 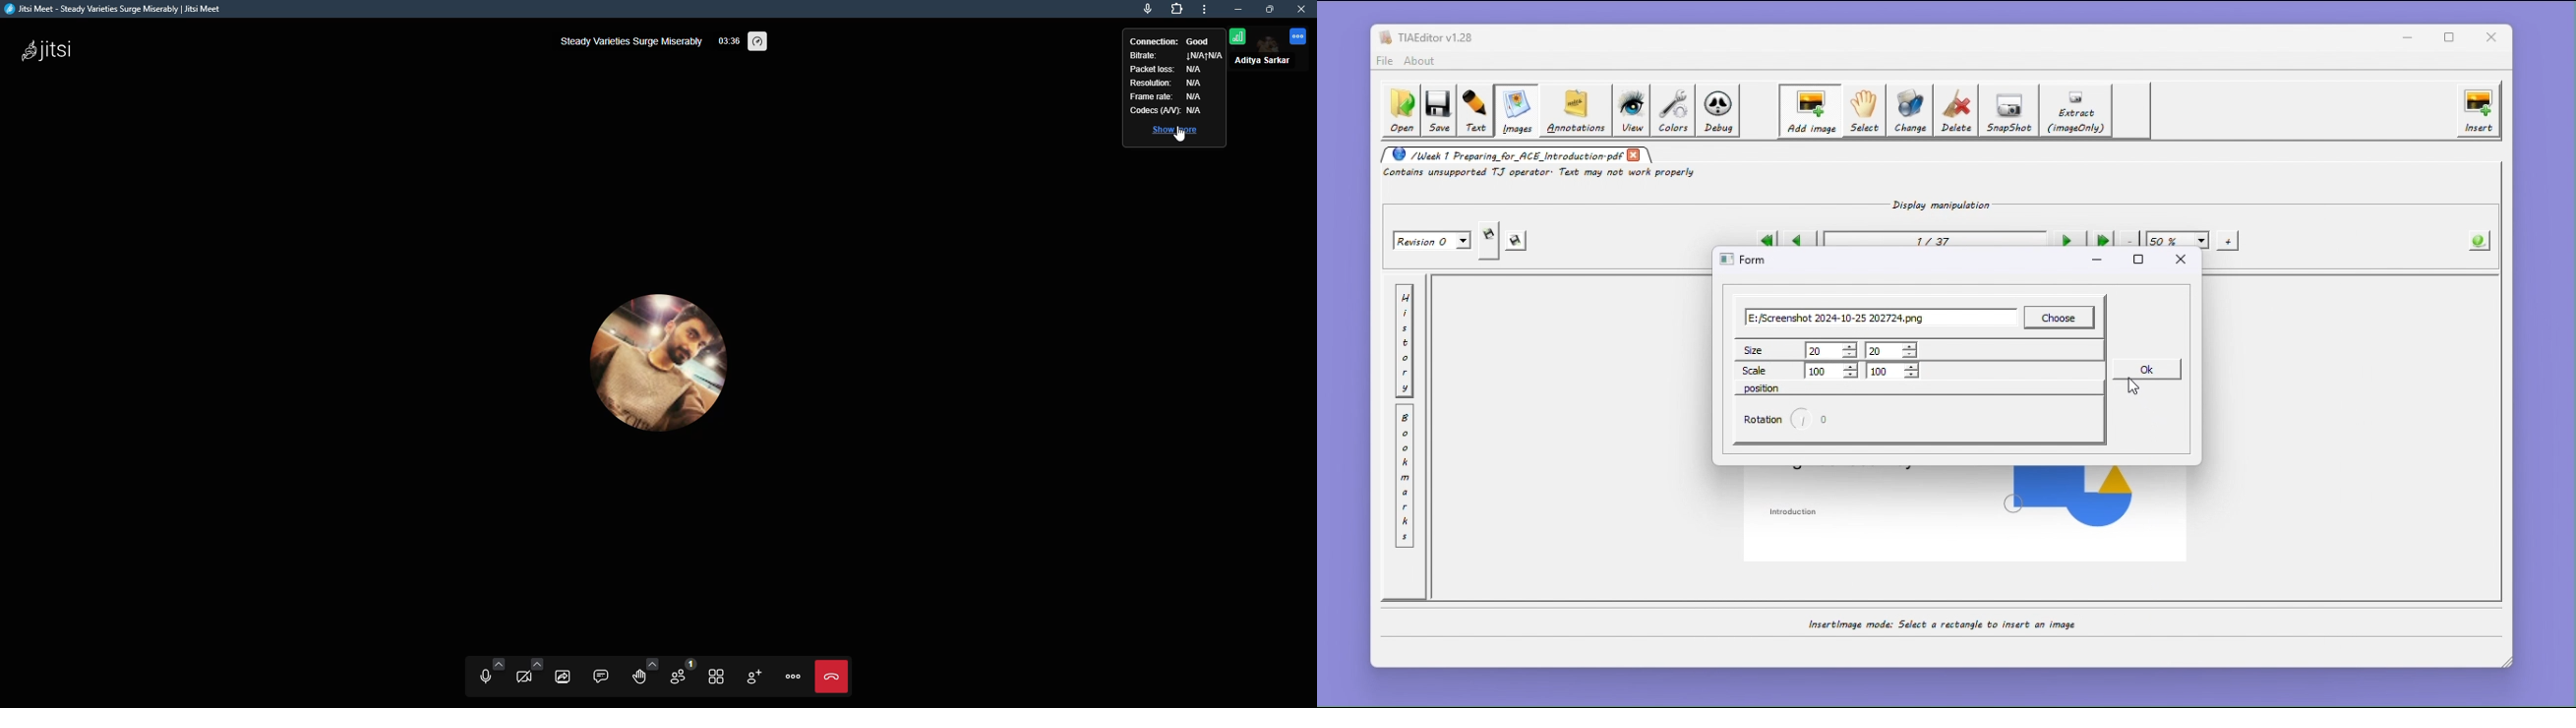 I want to click on steady variety surge miserably, so click(x=630, y=45).